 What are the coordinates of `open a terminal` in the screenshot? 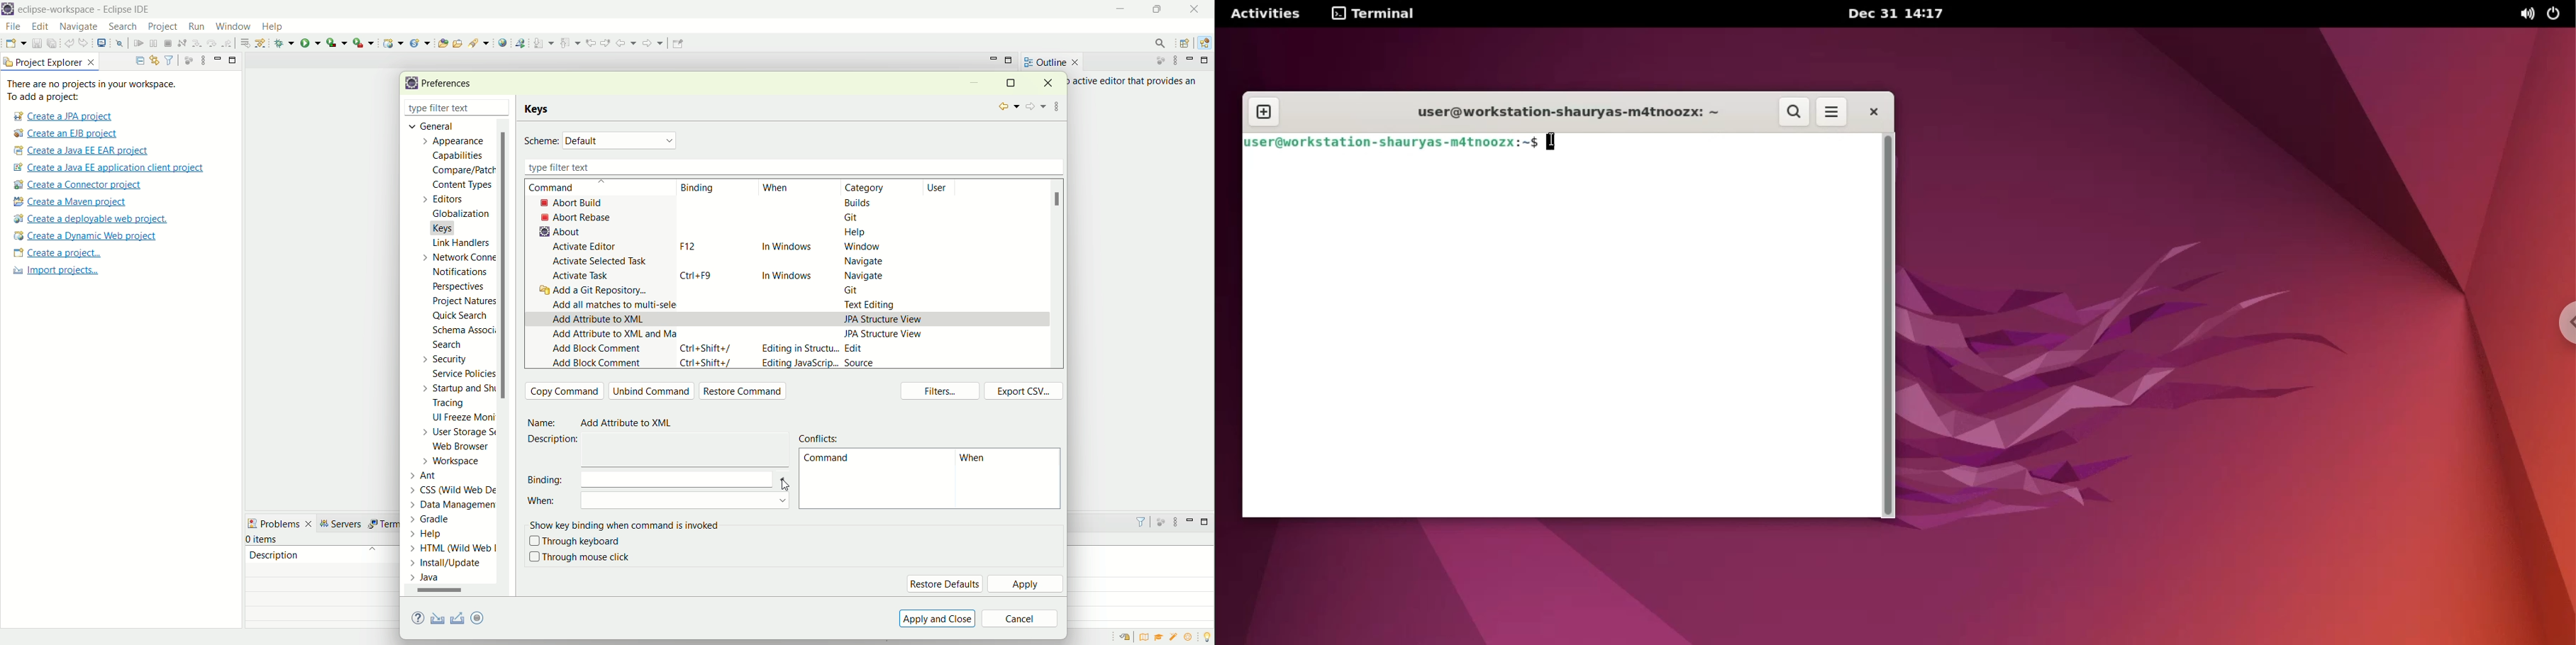 It's located at (101, 43).